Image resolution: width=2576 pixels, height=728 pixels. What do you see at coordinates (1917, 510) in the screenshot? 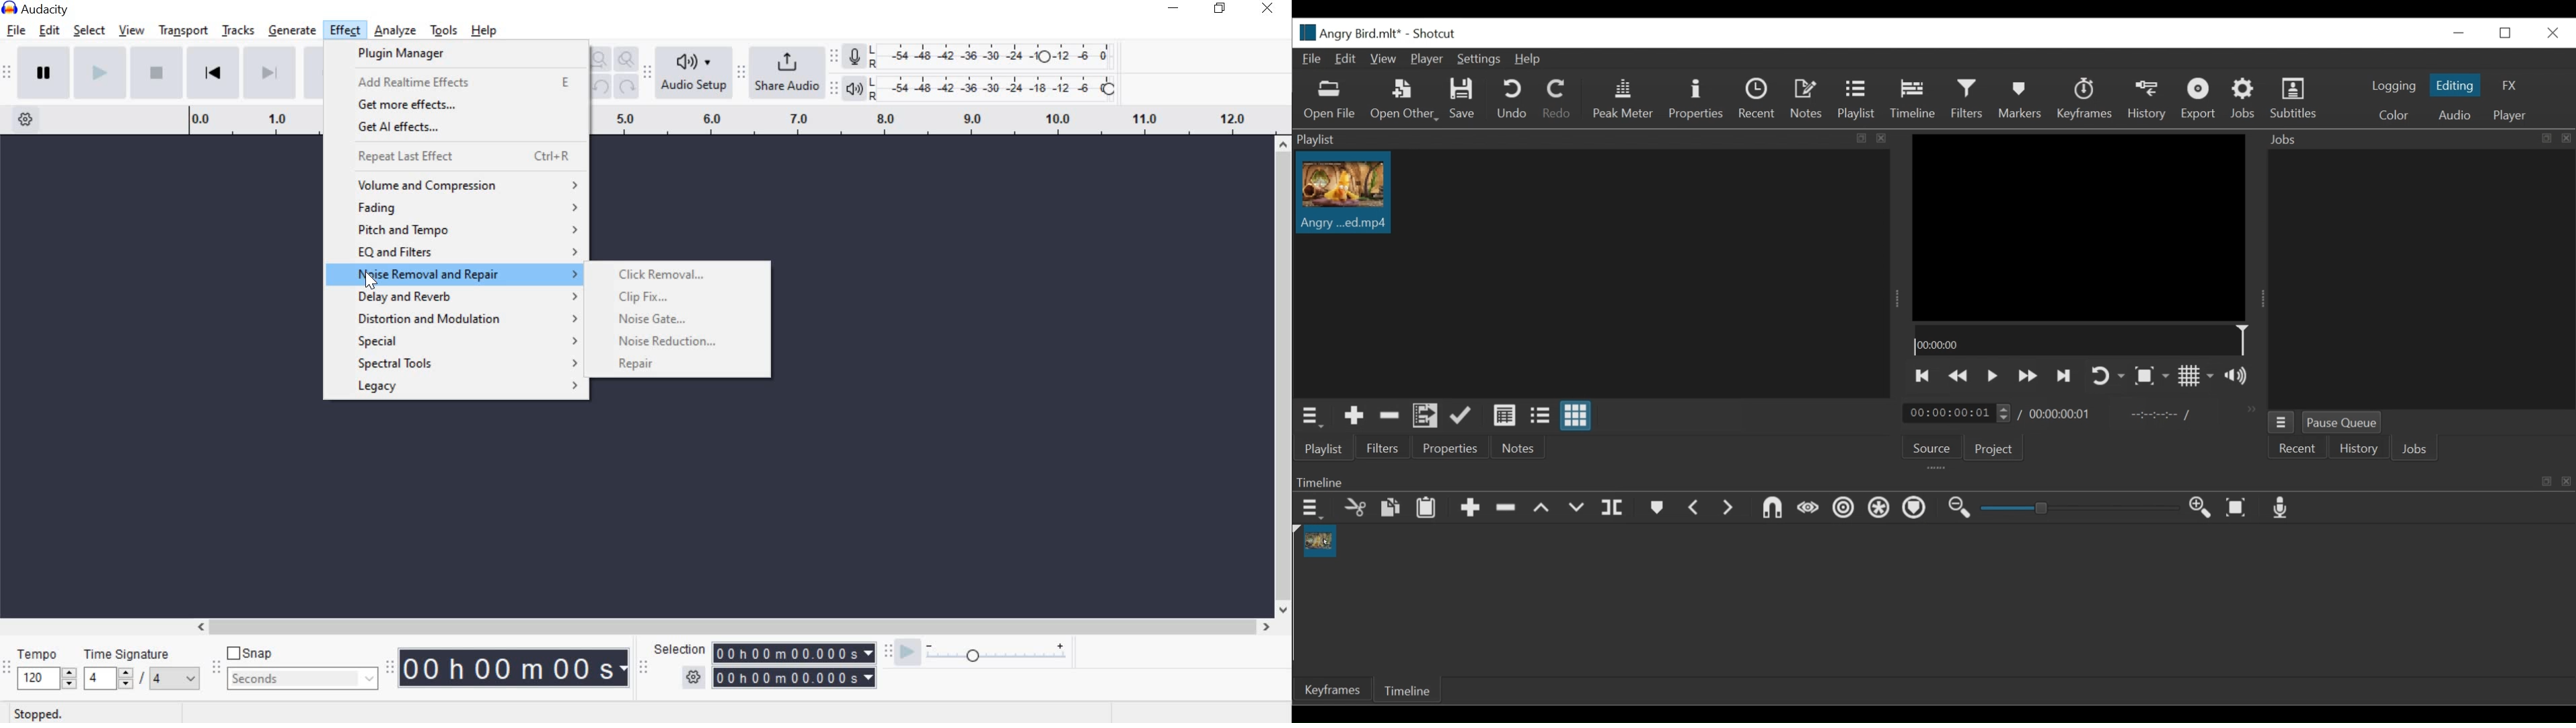
I see `Ripple Markers` at bounding box center [1917, 510].